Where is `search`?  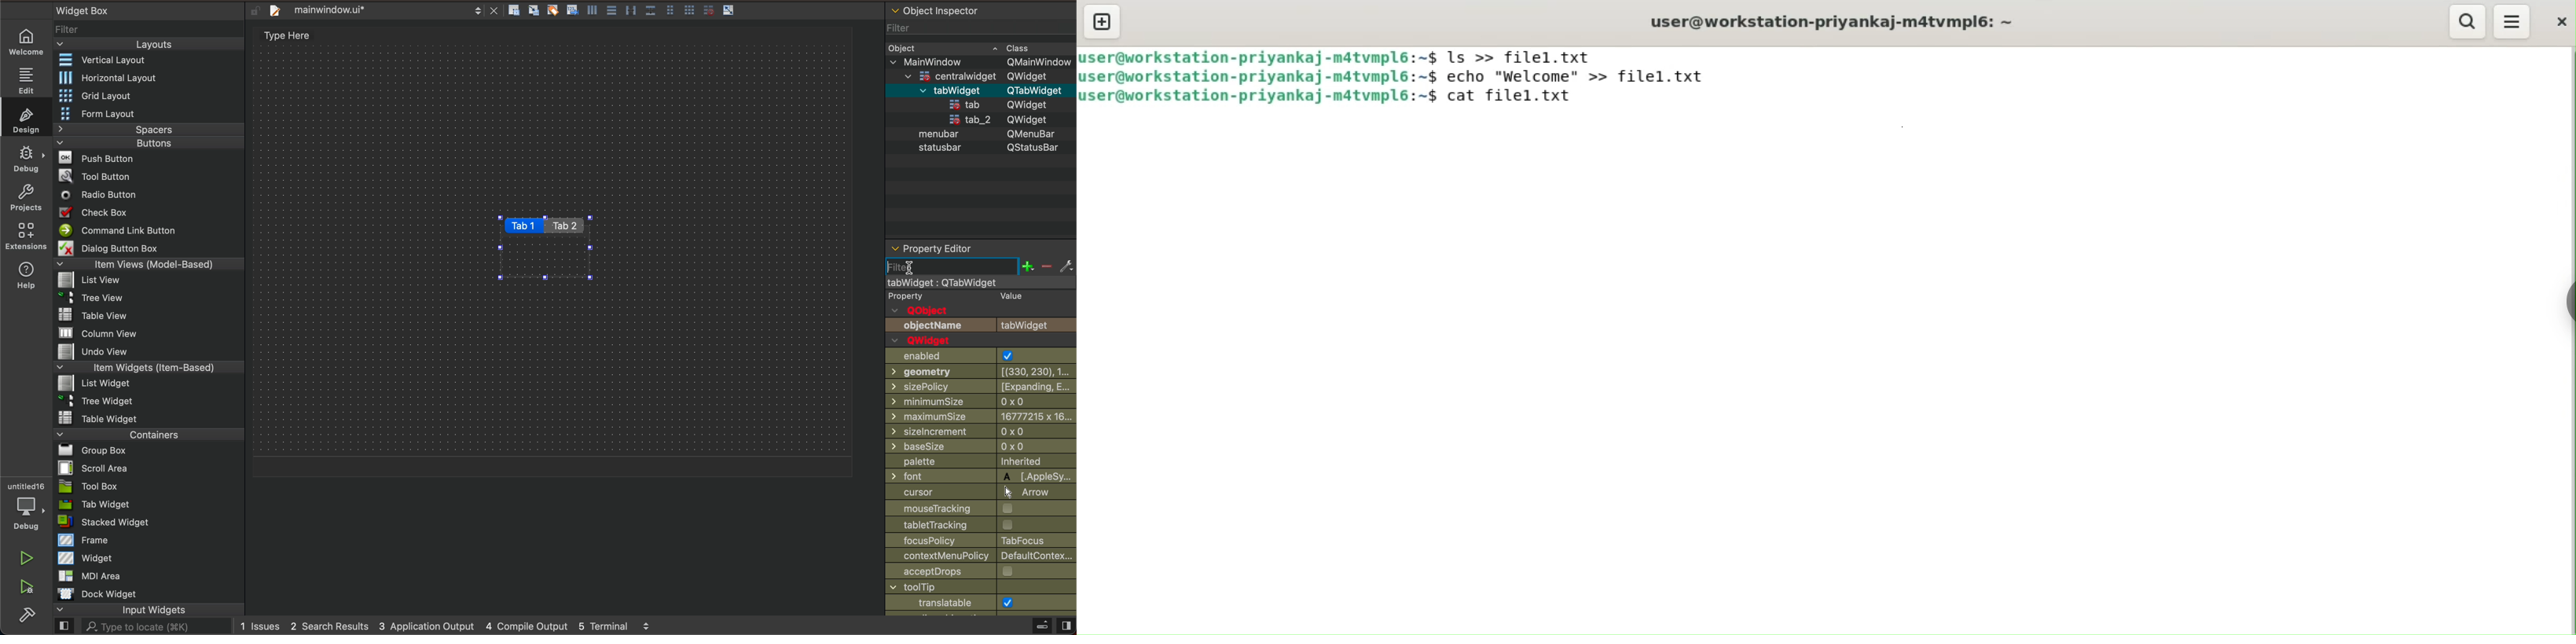
search is located at coordinates (2466, 21).